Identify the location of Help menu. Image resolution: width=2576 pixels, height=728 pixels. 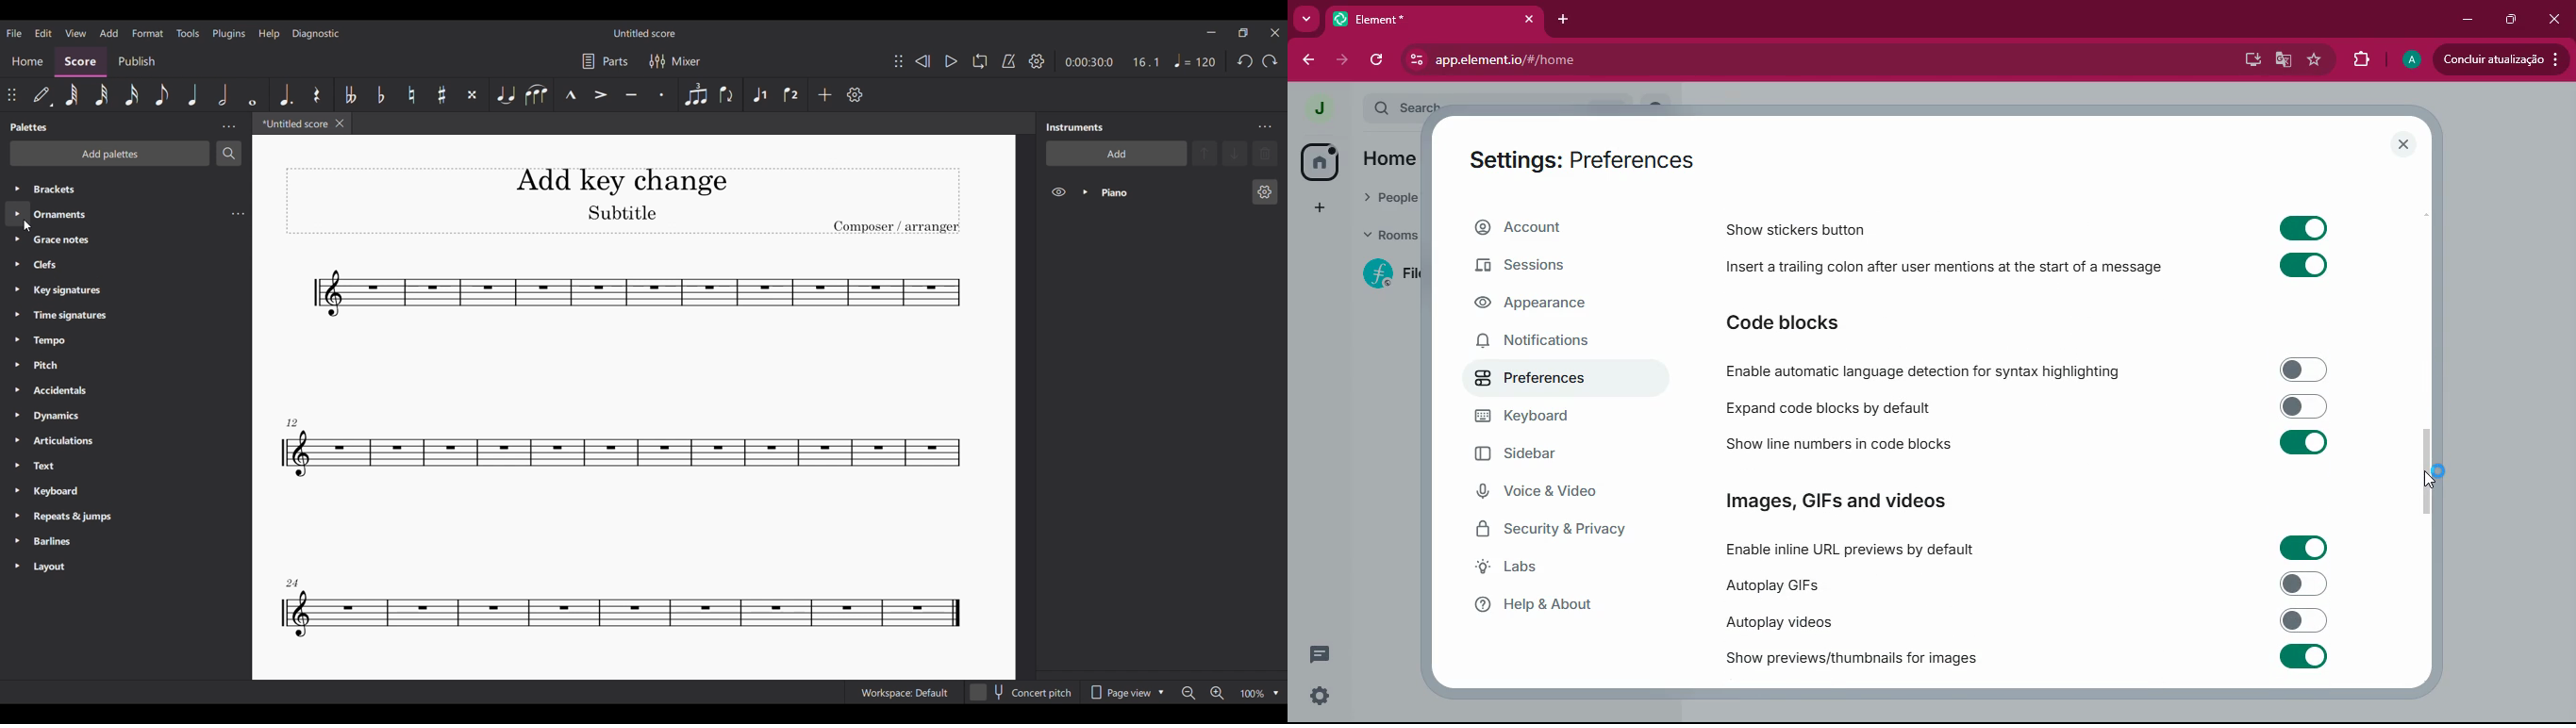
(268, 34).